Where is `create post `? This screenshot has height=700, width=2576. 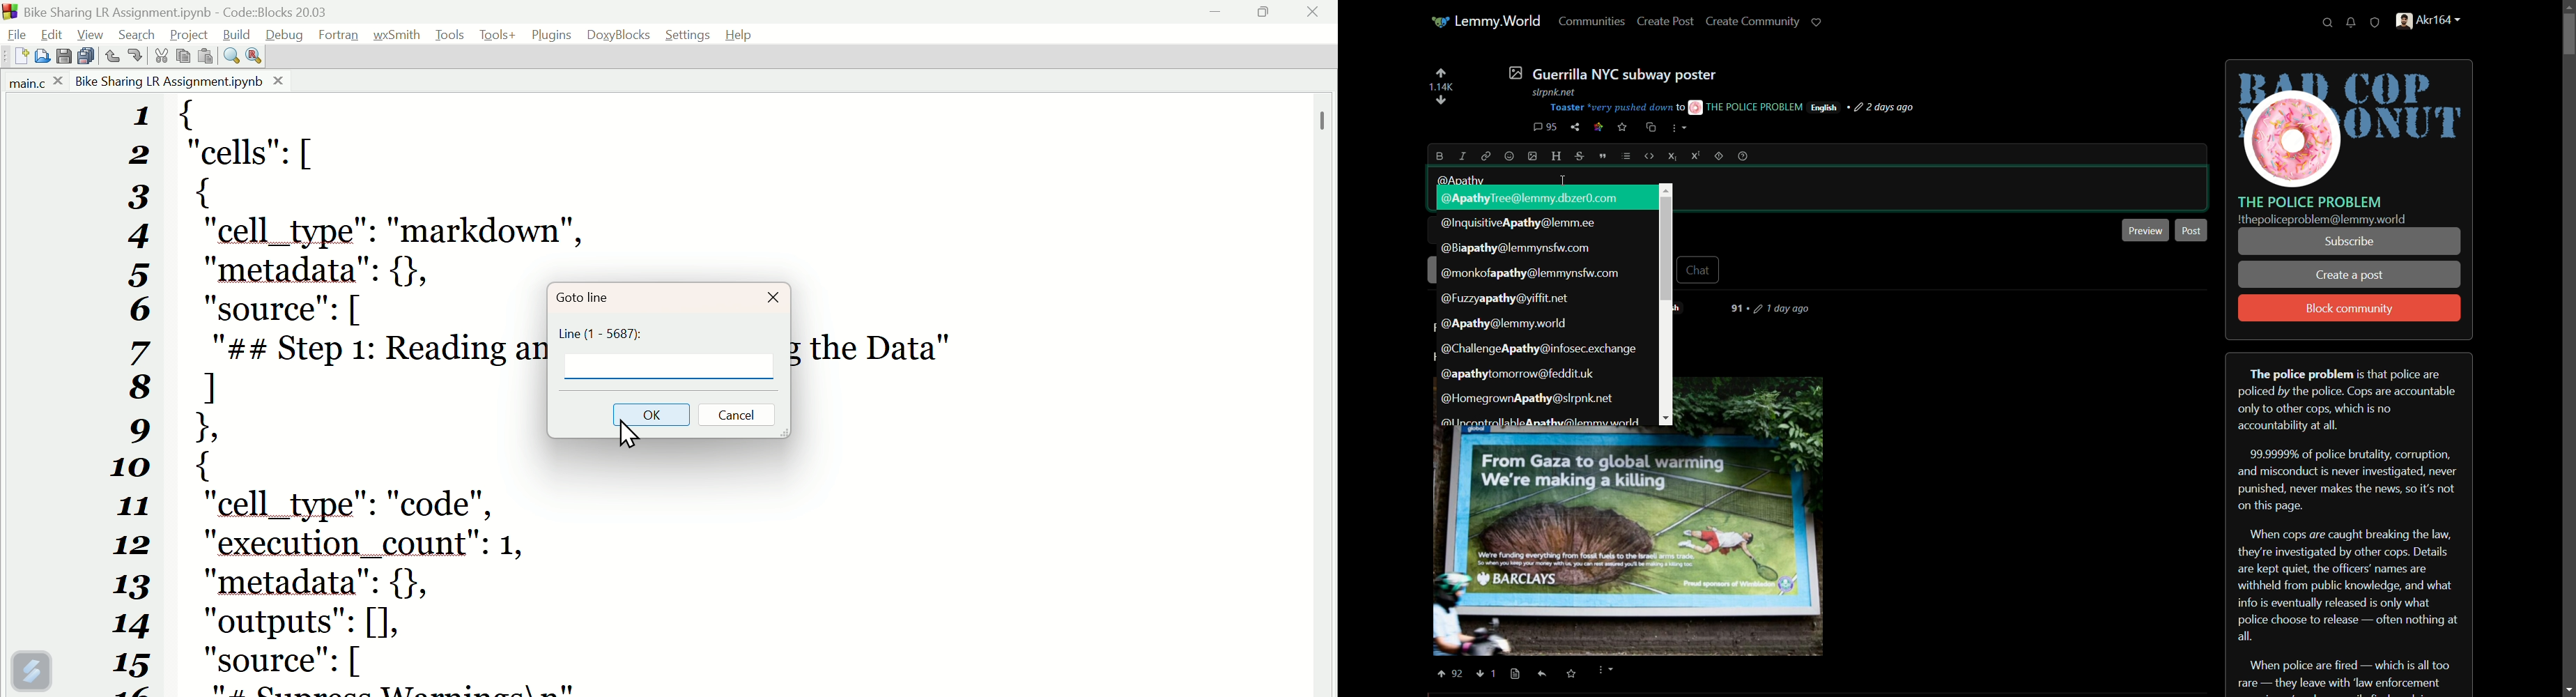 create post  is located at coordinates (1666, 22).